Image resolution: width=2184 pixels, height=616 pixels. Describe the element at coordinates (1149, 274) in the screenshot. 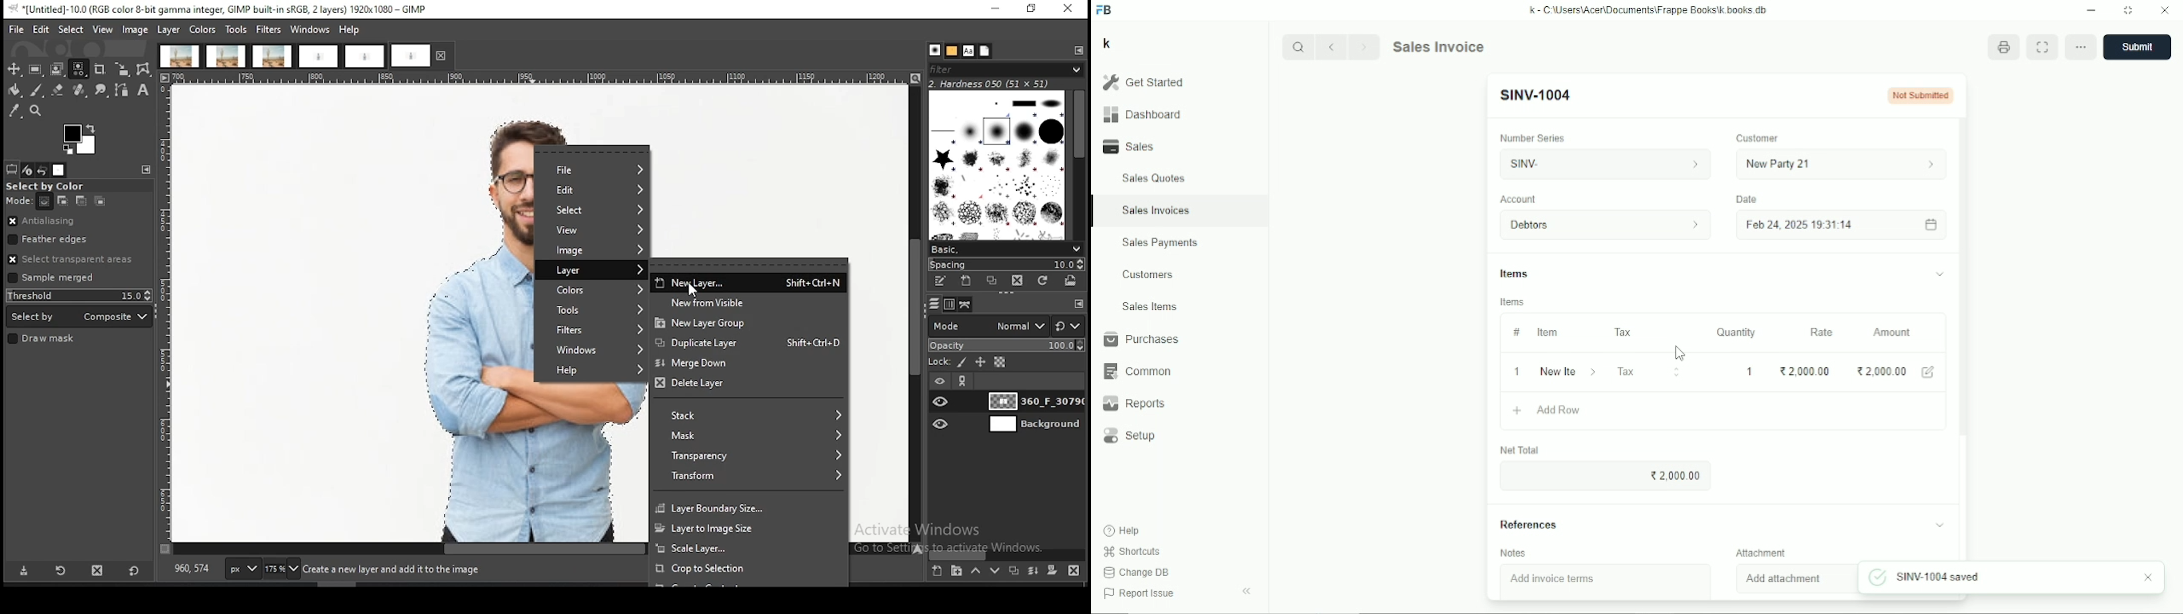

I see `Customers` at that location.